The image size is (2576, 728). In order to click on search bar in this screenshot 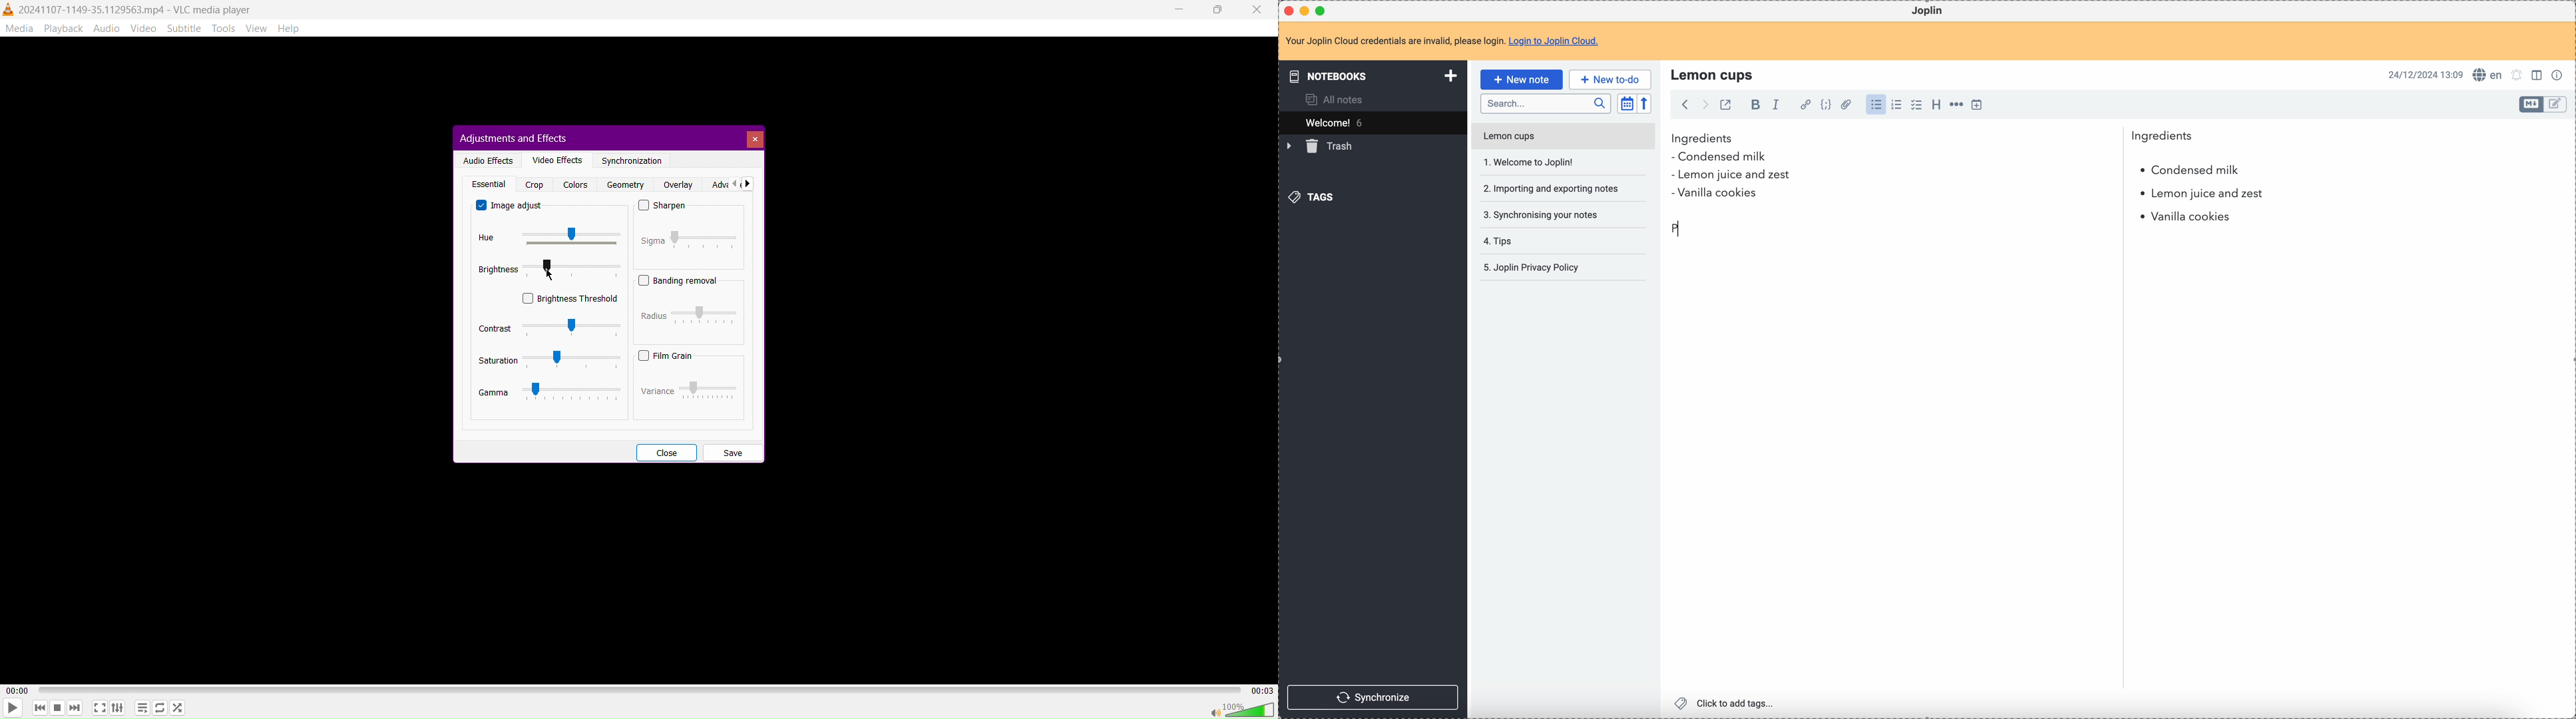, I will do `click(1545, 104)`.